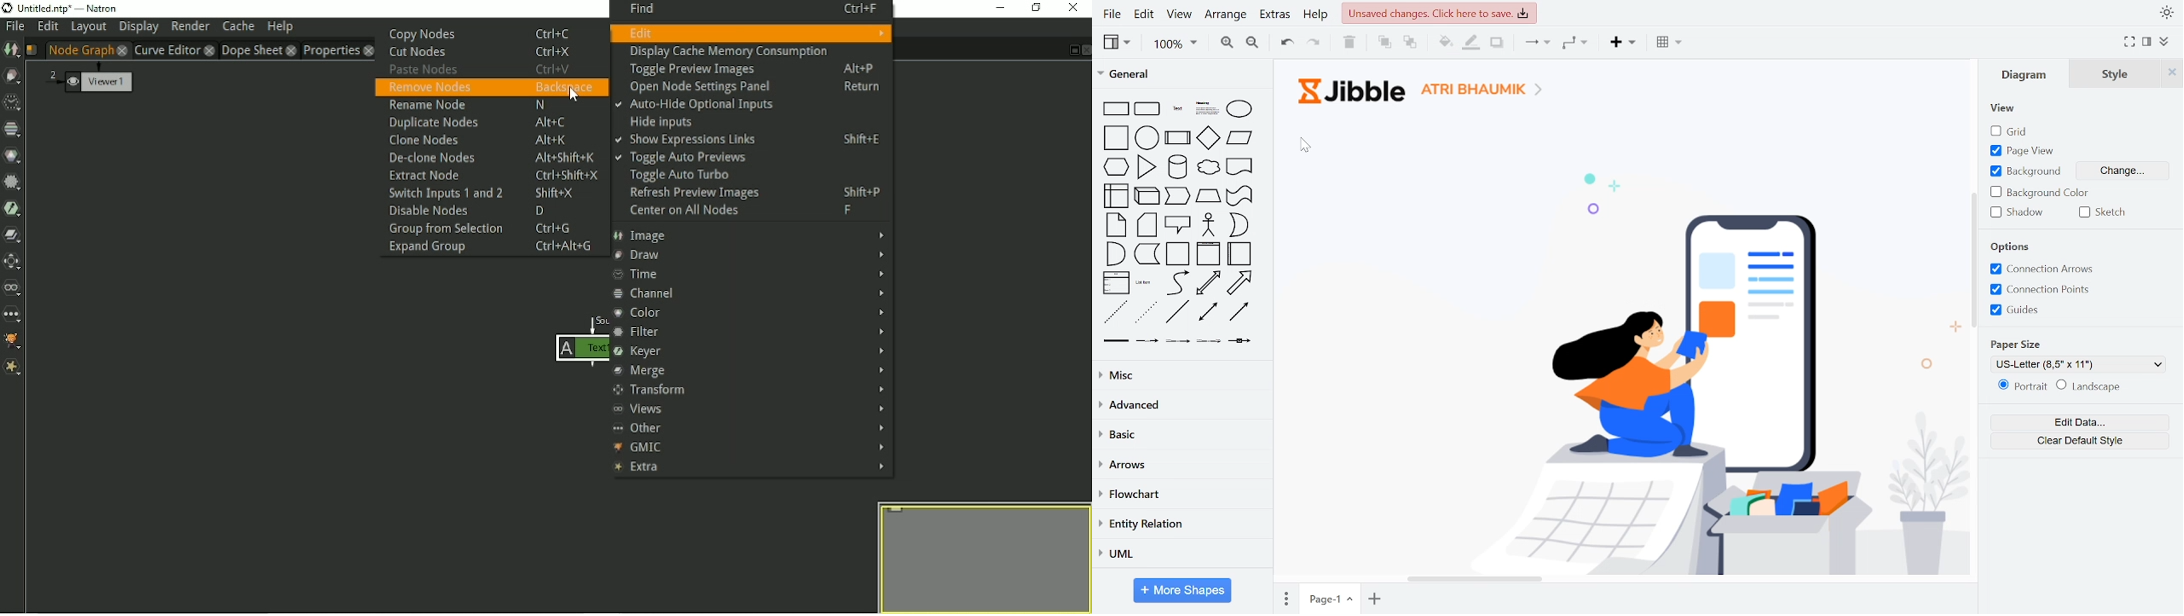  What do you see at coordinates (2147, 43) in the screenshot?
I see `format` at bounding box center [2147, 43].